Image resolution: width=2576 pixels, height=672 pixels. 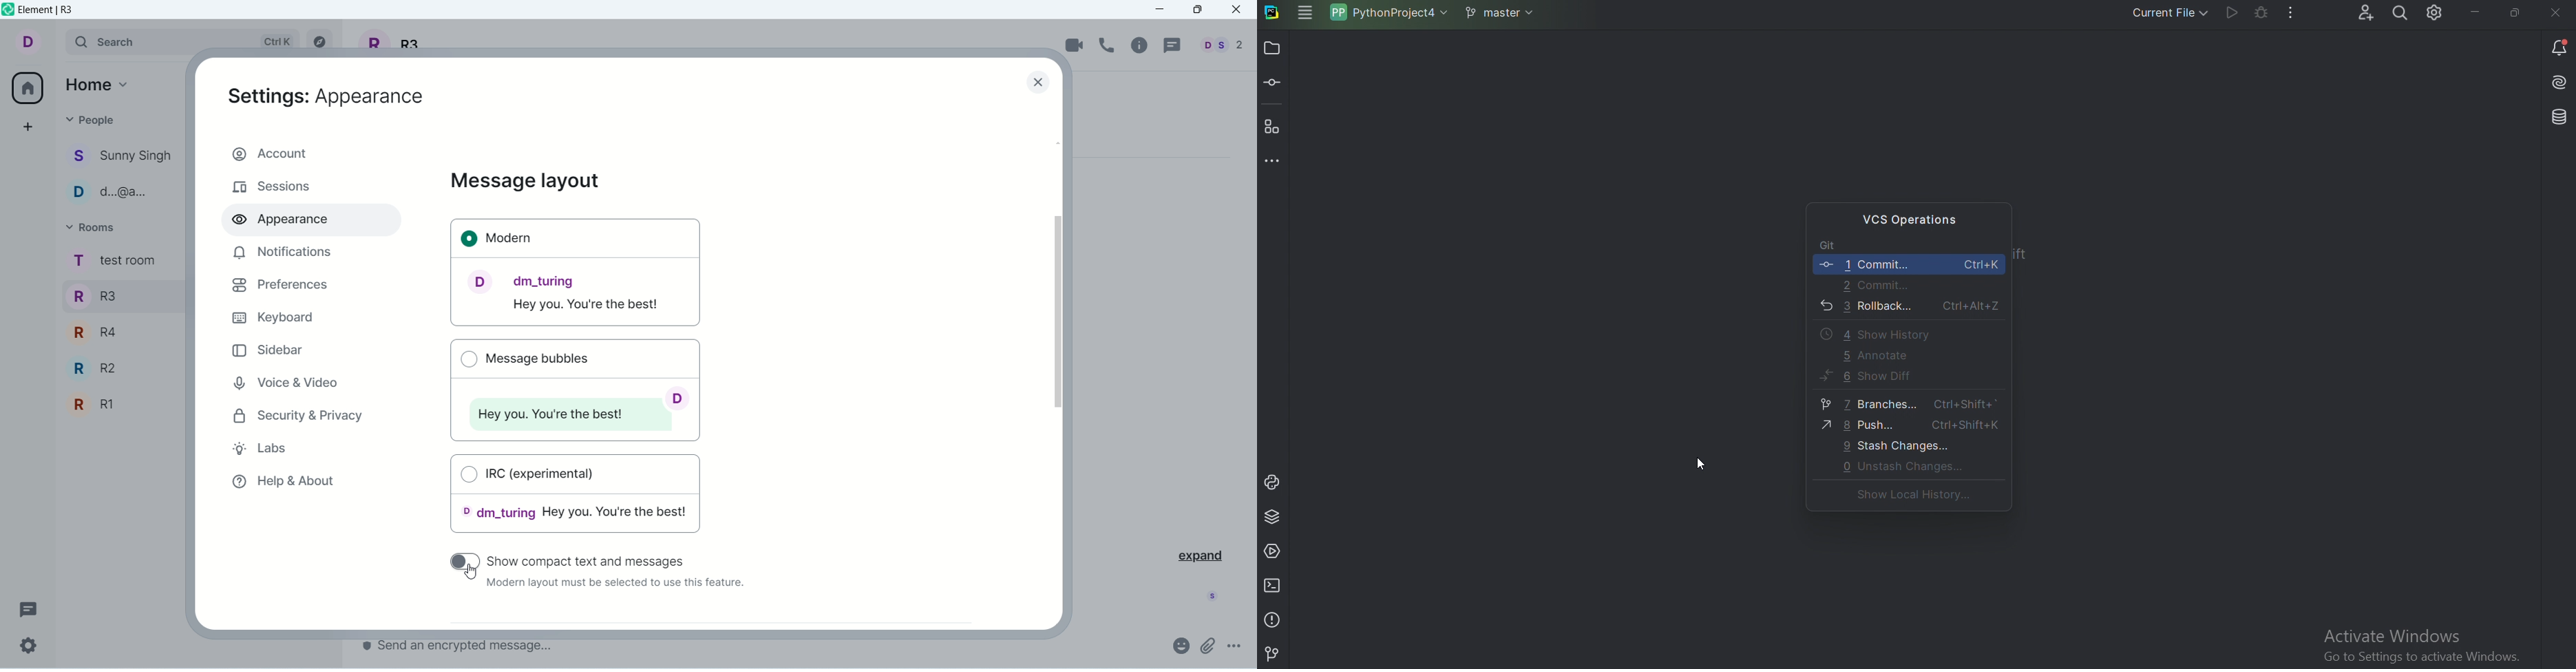 What do you see at coordinates (1075, 45) in the screenshot?
I see `video call` at bounding box center [1075, 45].